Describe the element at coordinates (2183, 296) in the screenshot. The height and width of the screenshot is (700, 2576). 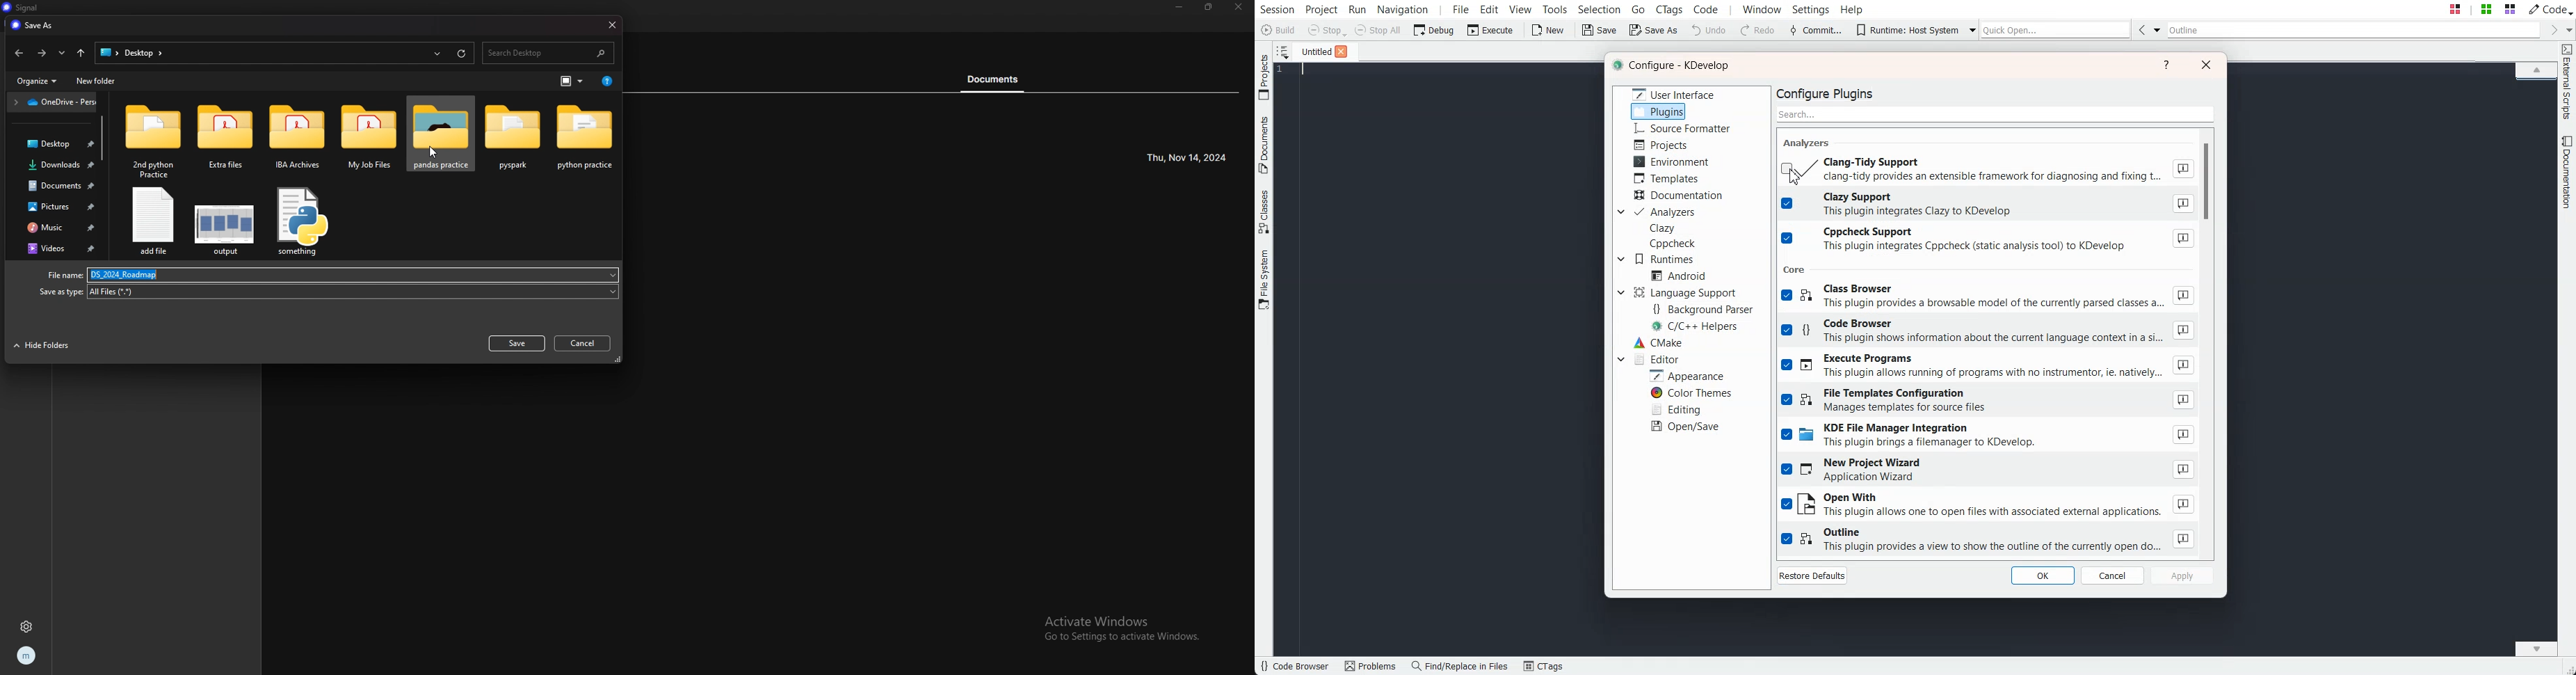
I see `About` at that location.